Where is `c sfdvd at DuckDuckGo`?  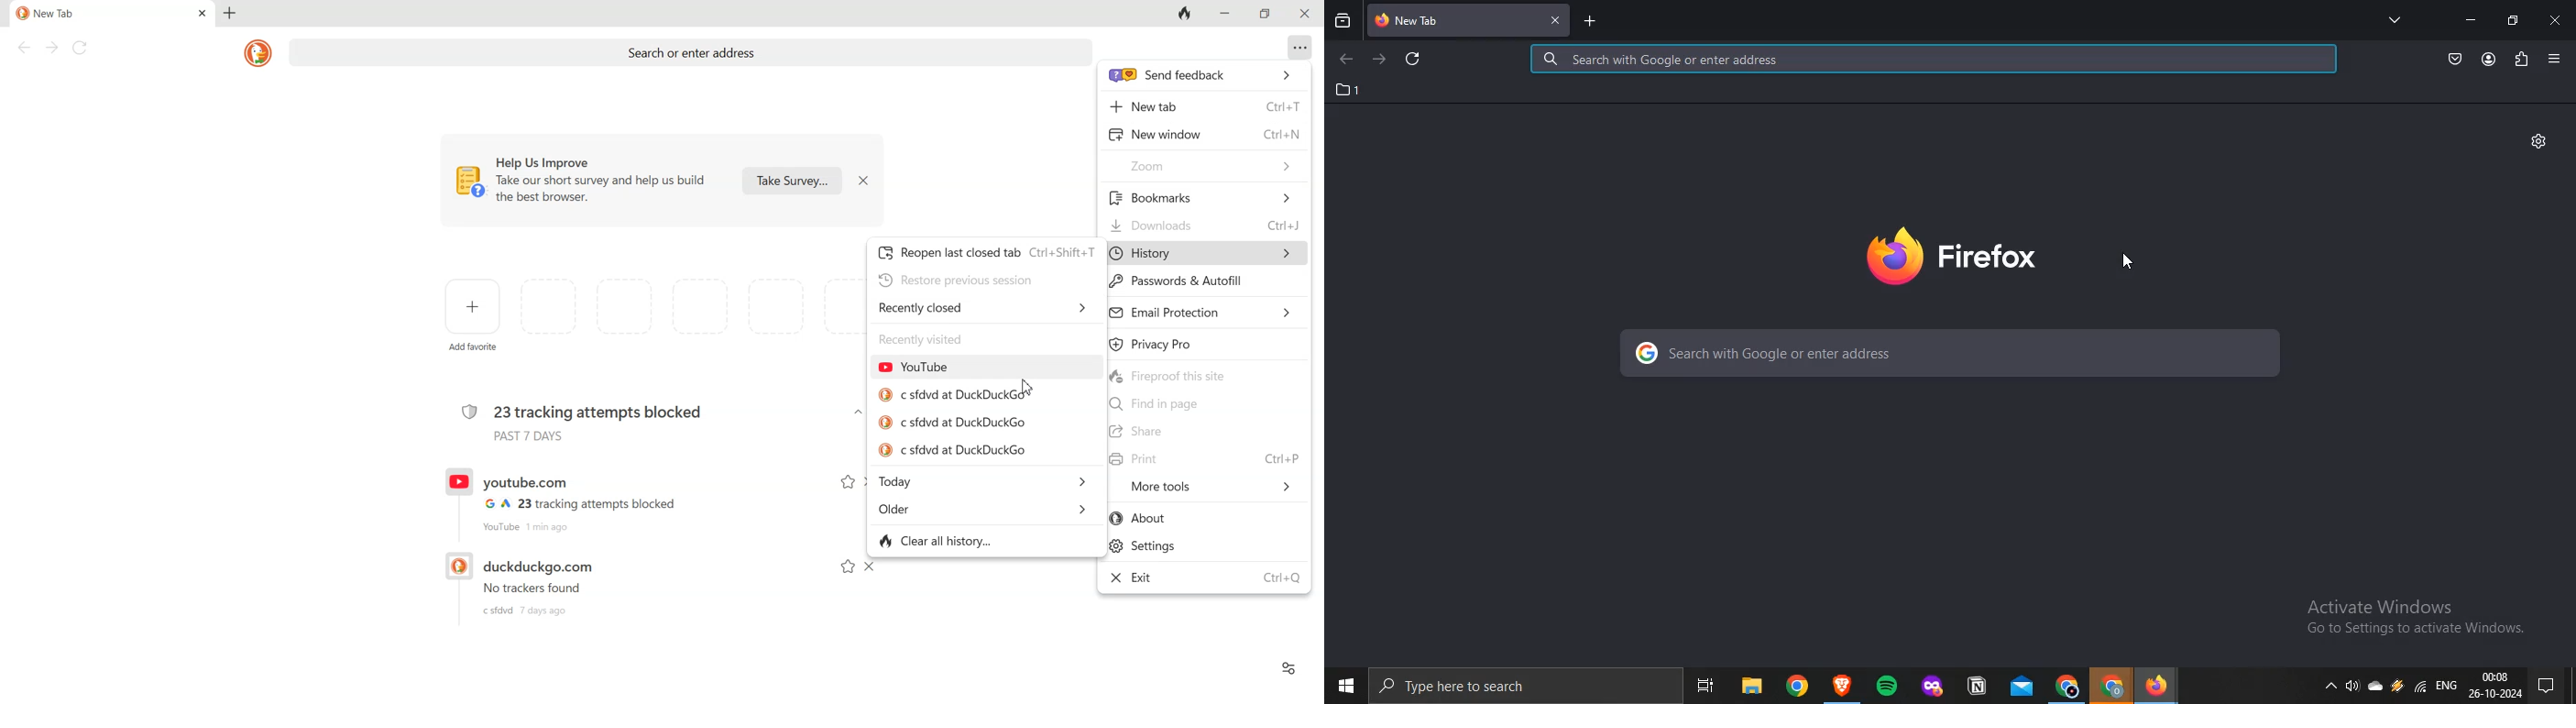
c sfdvd at DuckDuckGo is located at coordinates (958, 422).